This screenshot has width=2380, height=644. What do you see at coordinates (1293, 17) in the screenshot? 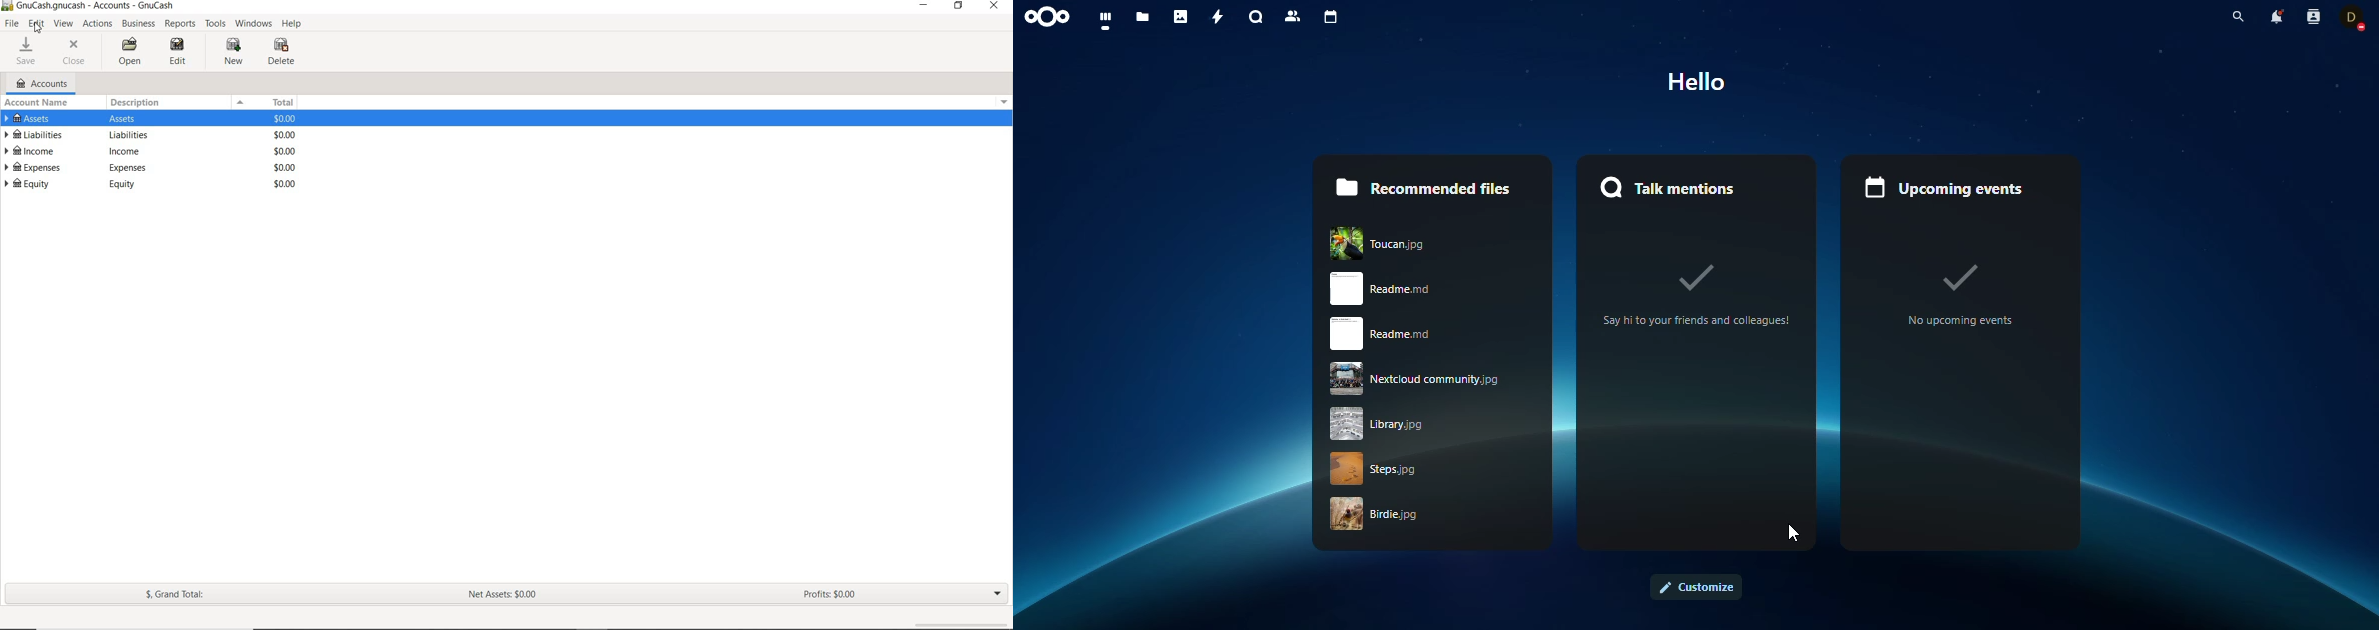
I see `contacts` at bounding box center [1293, 17].